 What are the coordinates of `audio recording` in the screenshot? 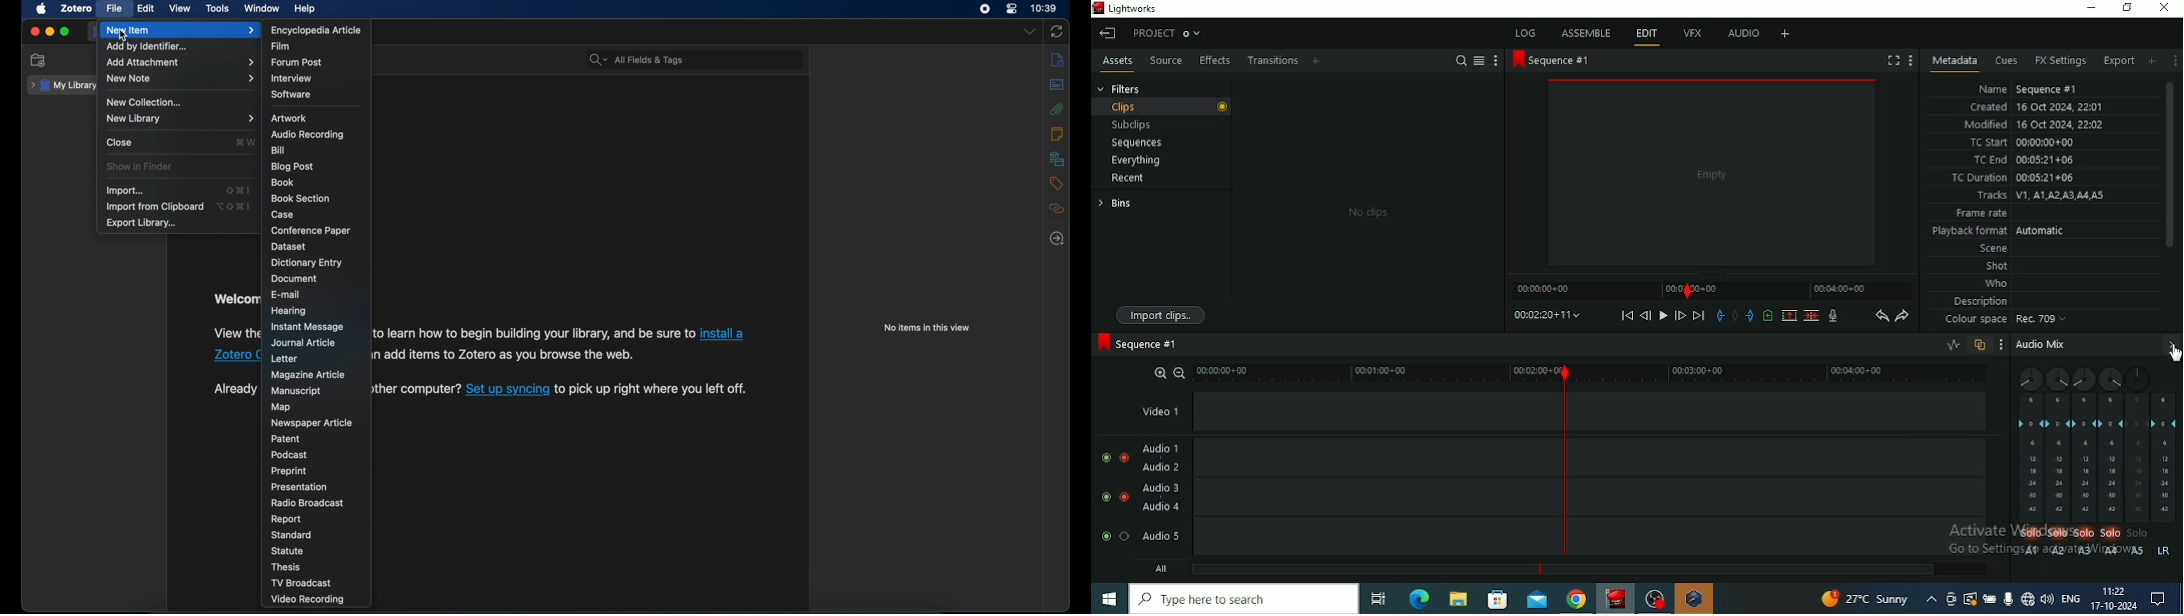 It's located at (308, 135).